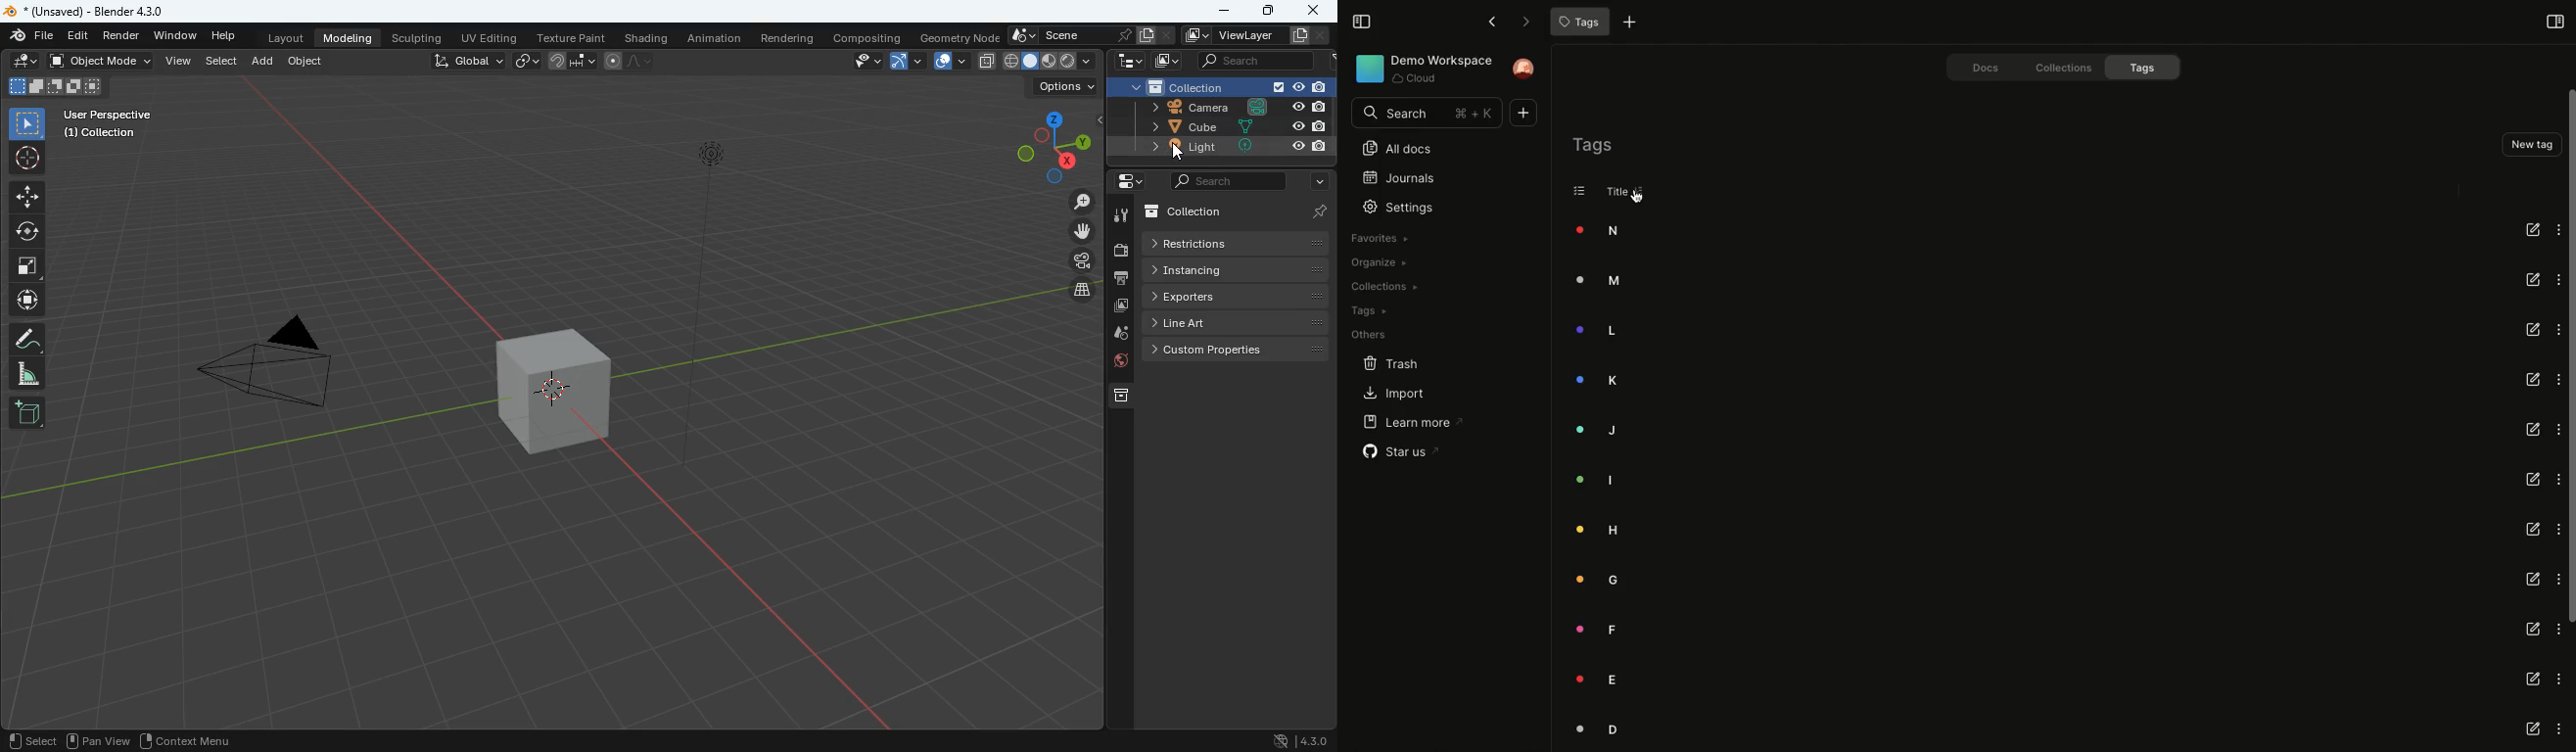 The height and width of the screenshot is (756, 2576). I want to click on app version, so click(1296, 740).